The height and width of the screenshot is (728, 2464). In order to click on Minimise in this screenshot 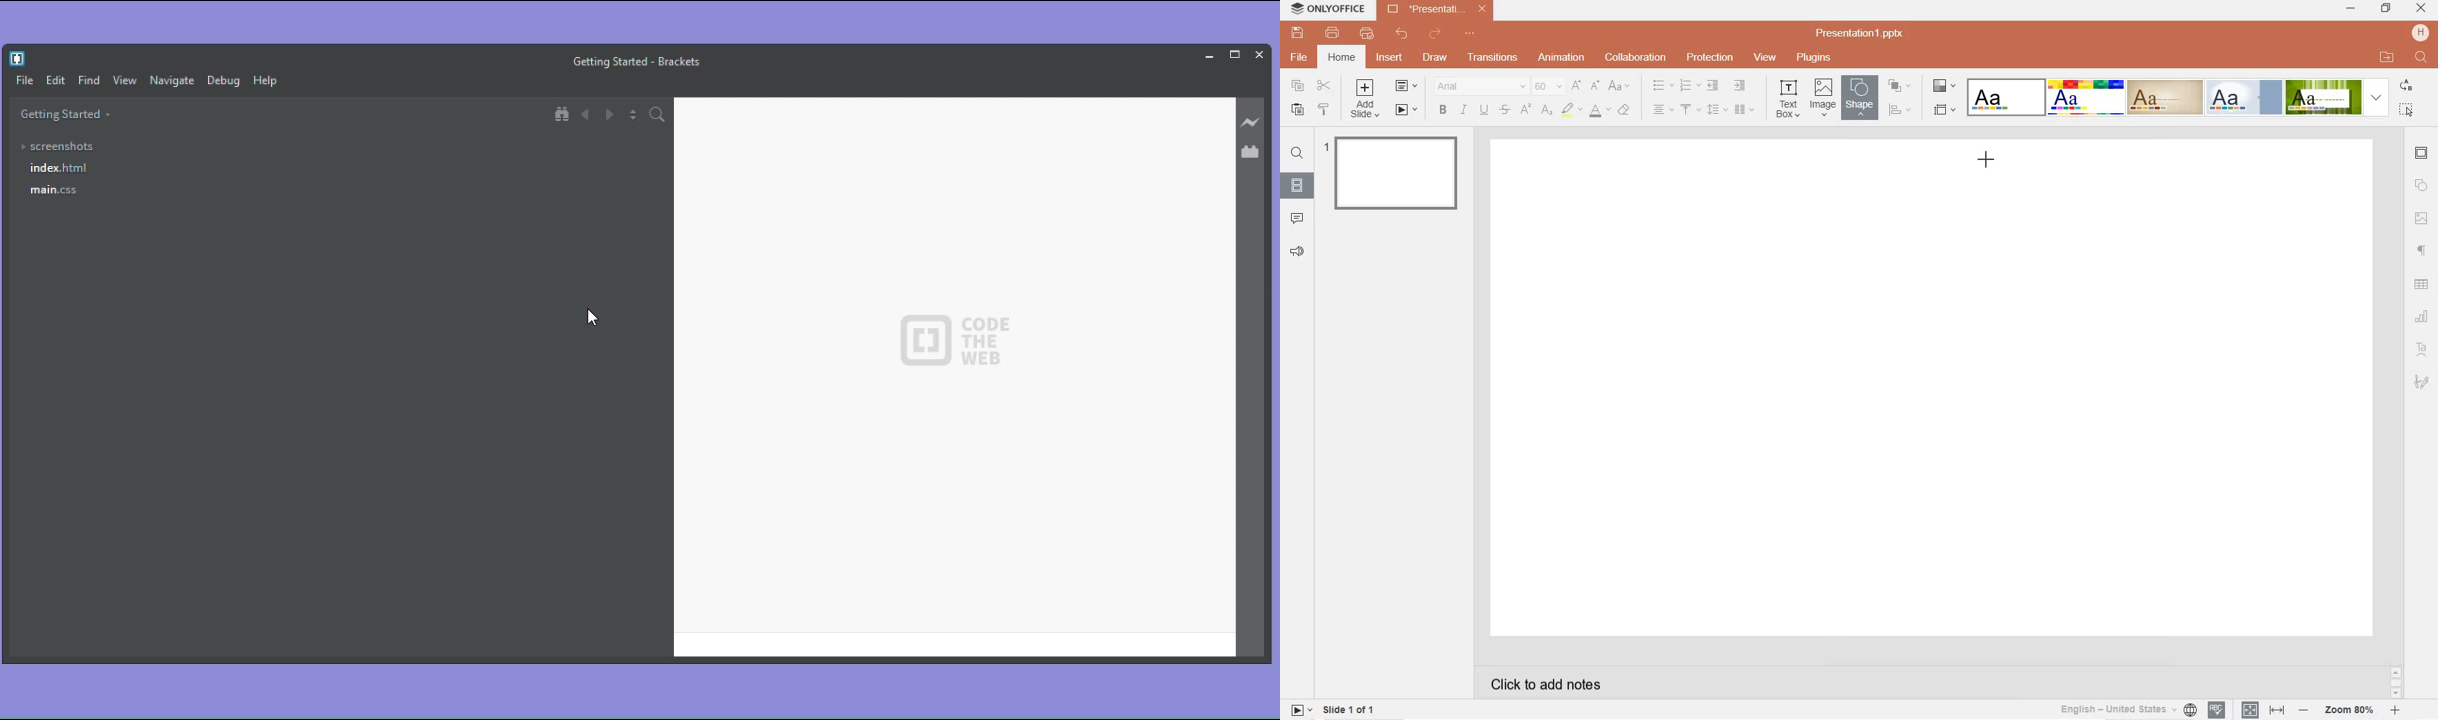, I will do `click(1212, 54)`.